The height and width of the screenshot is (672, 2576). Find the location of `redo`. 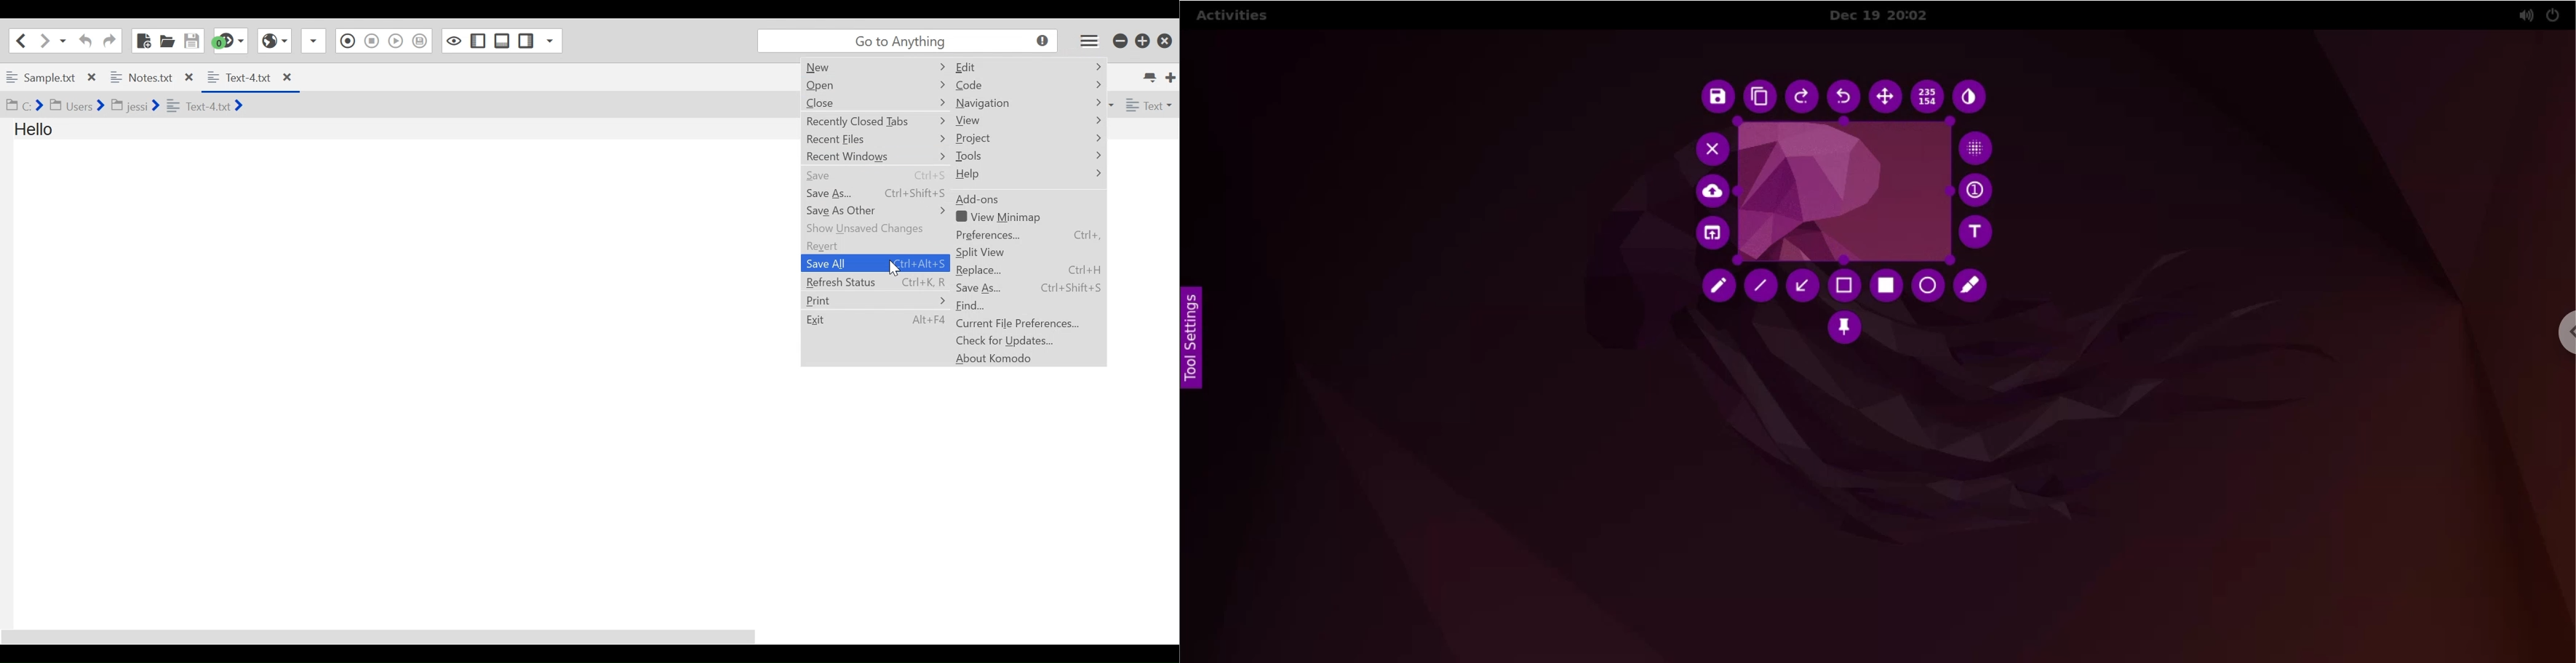

redo is located at coordinates (1806, 97).